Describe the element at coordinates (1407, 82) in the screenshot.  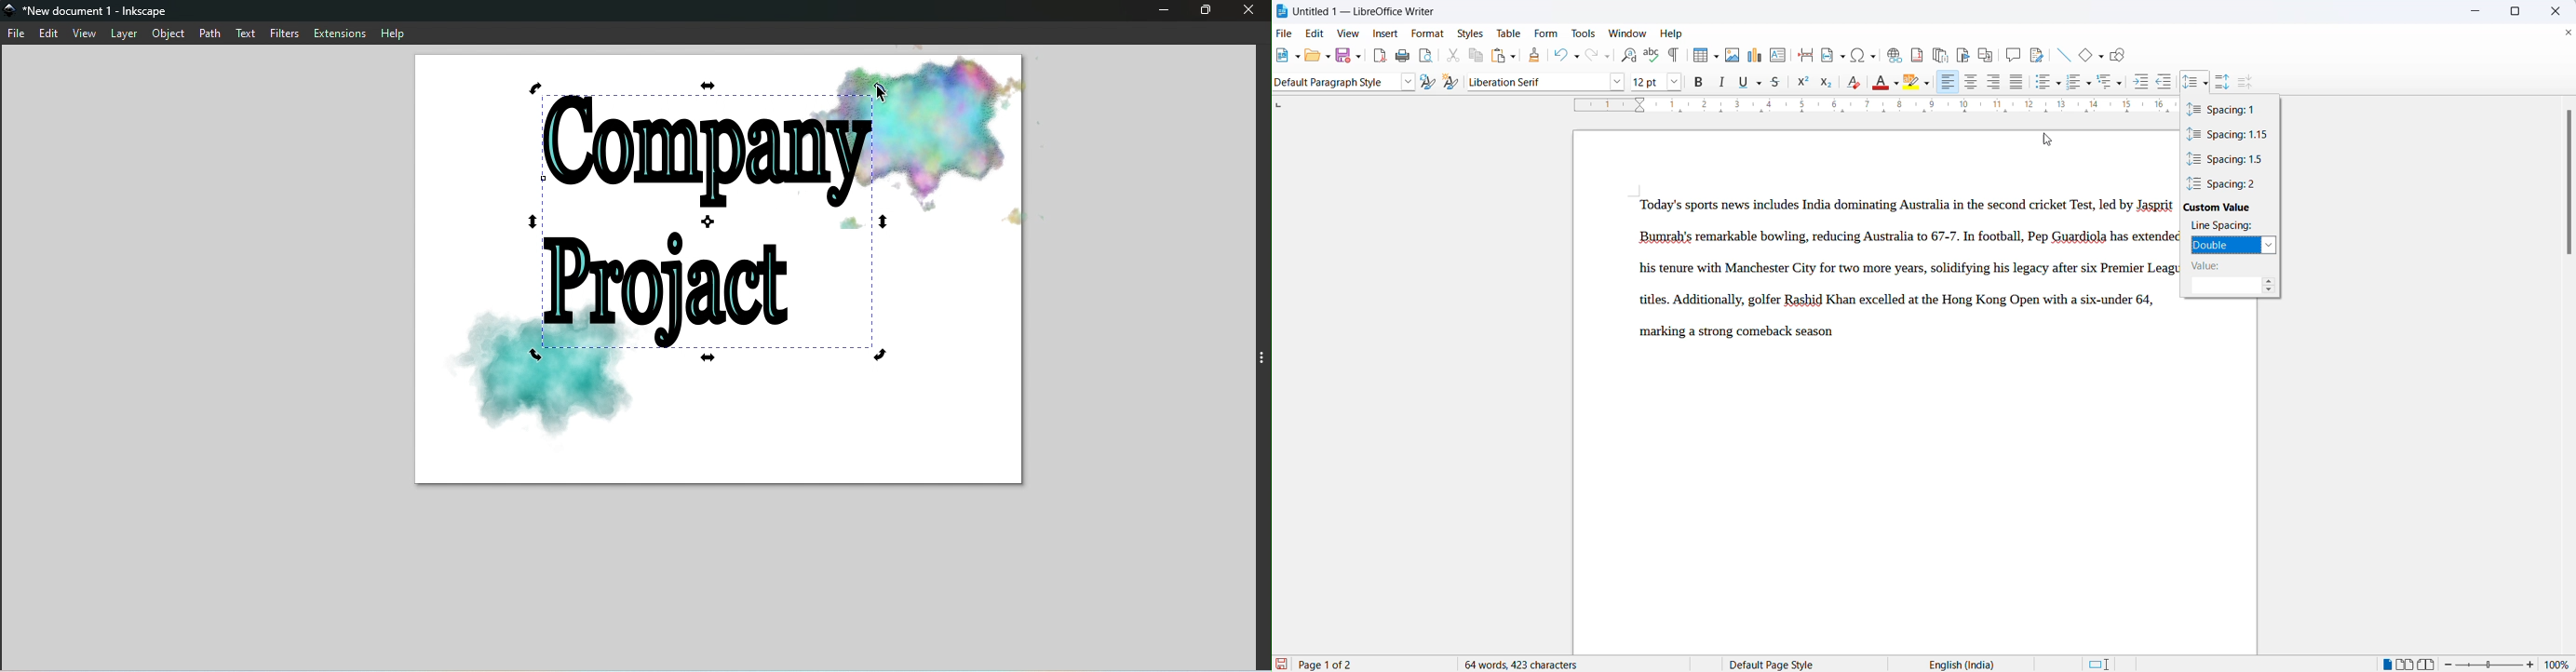
I see `style options` at that location.